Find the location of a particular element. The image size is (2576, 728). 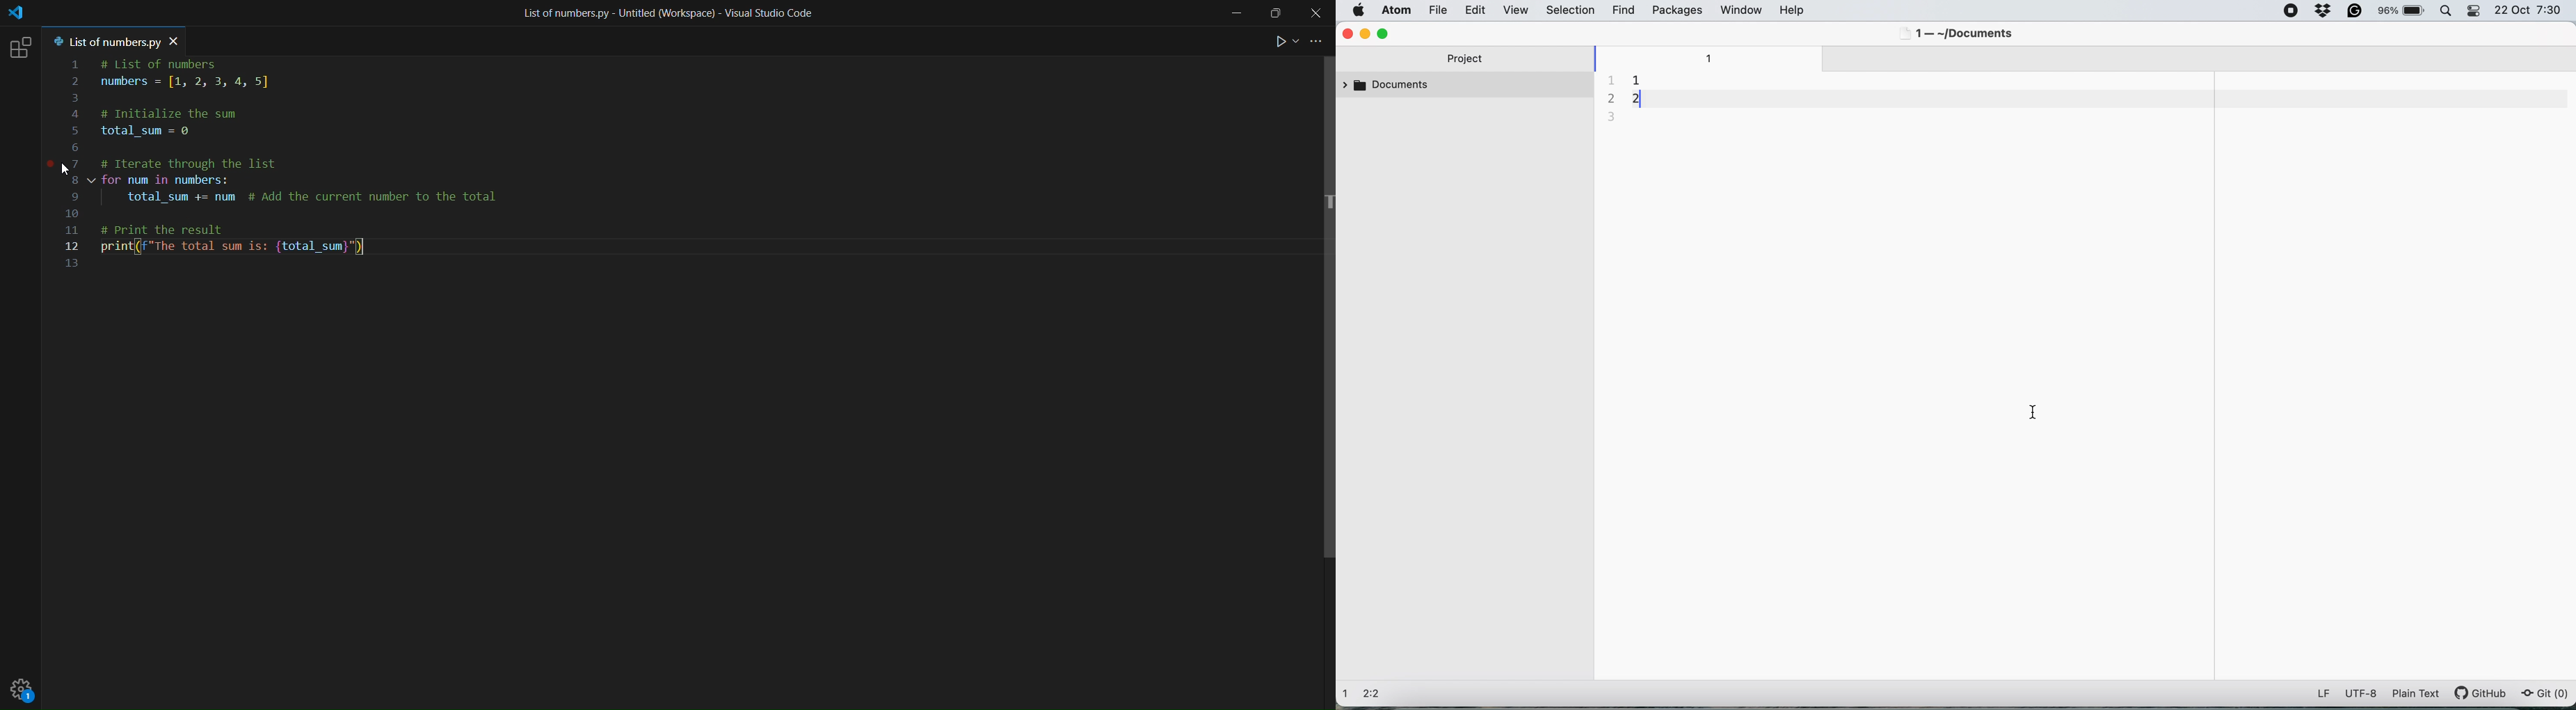

1 — ~/Documents is located at coordinates (1964, 33).